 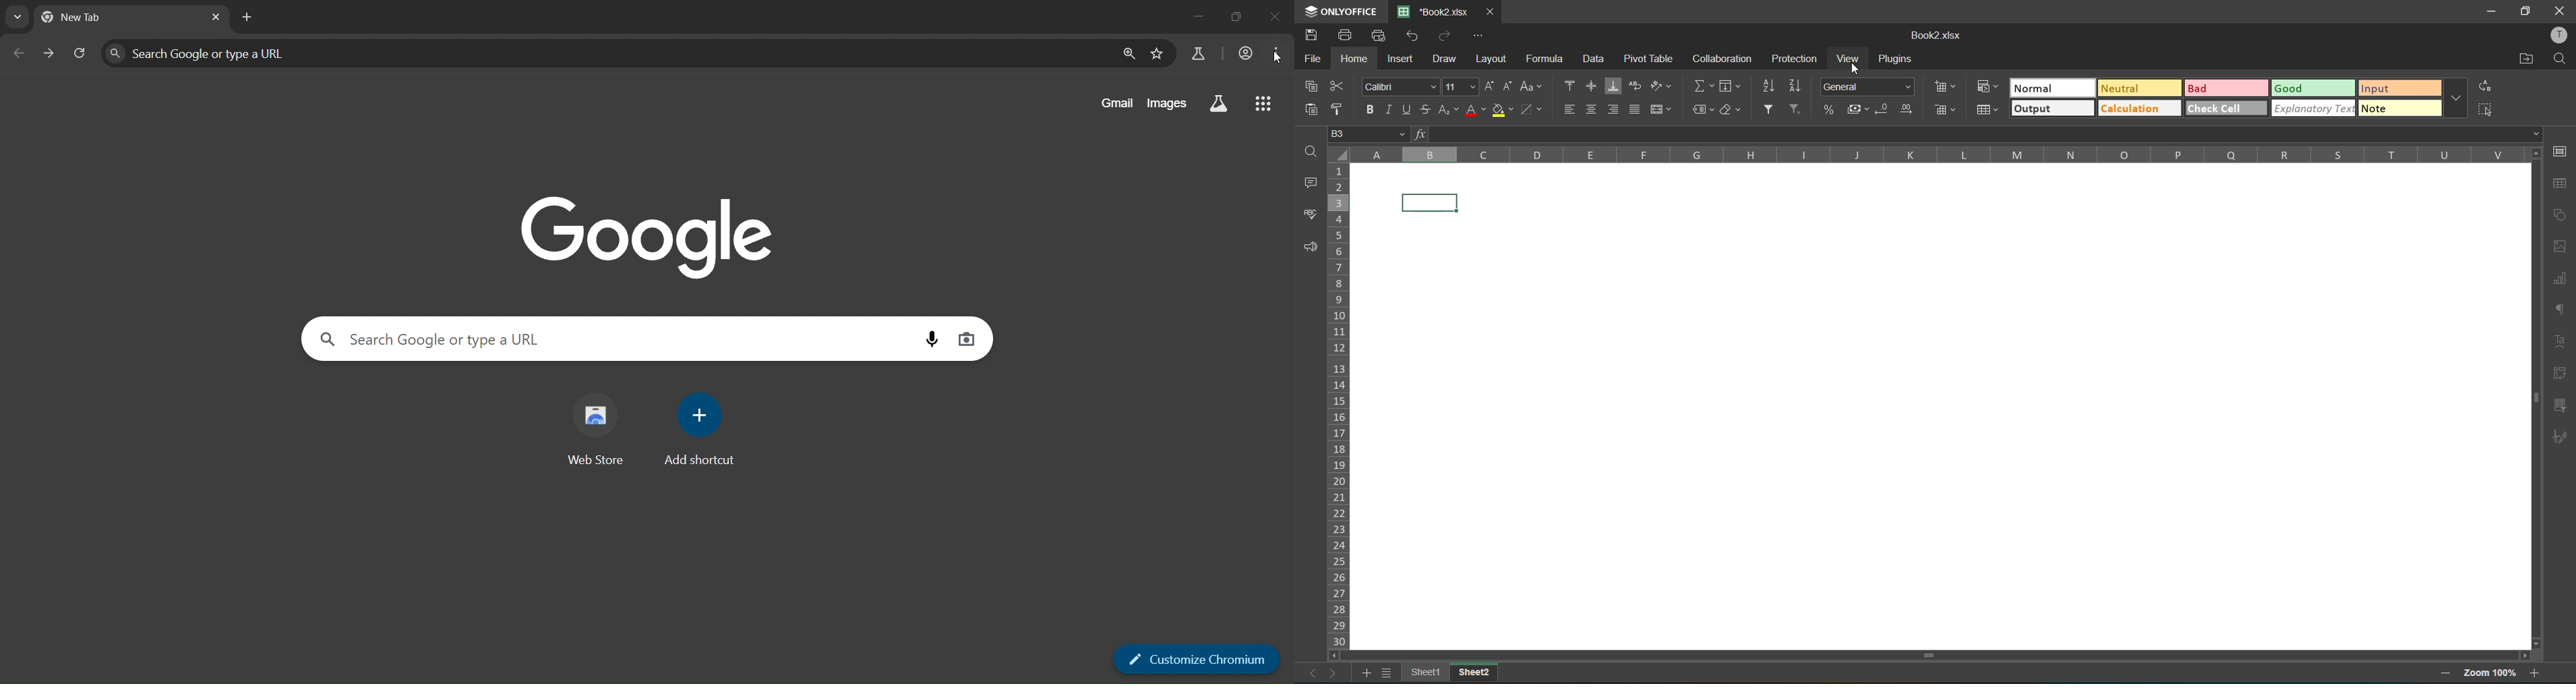 What do you see at coordinates (2401, 108) in the screenshot?
I see `note` at bounding box center [2401, 108].